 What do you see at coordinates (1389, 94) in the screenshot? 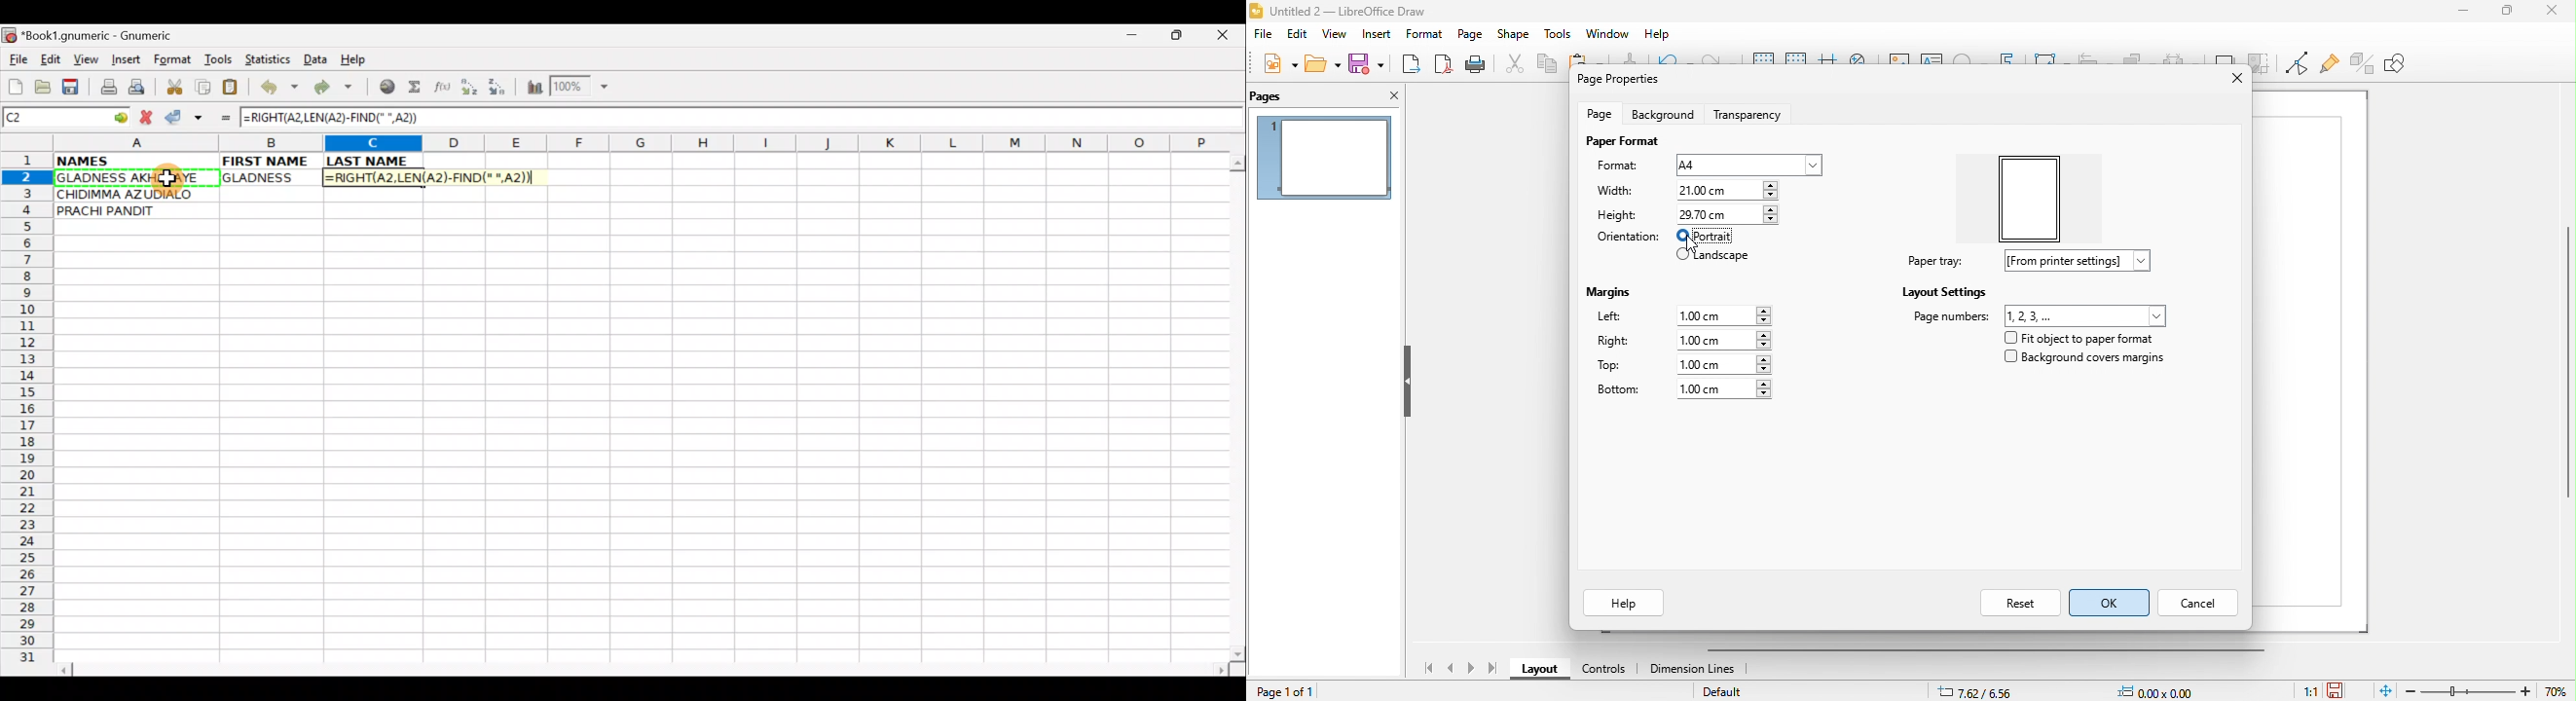
I see `close pane` at bounding box center [1389, 94].